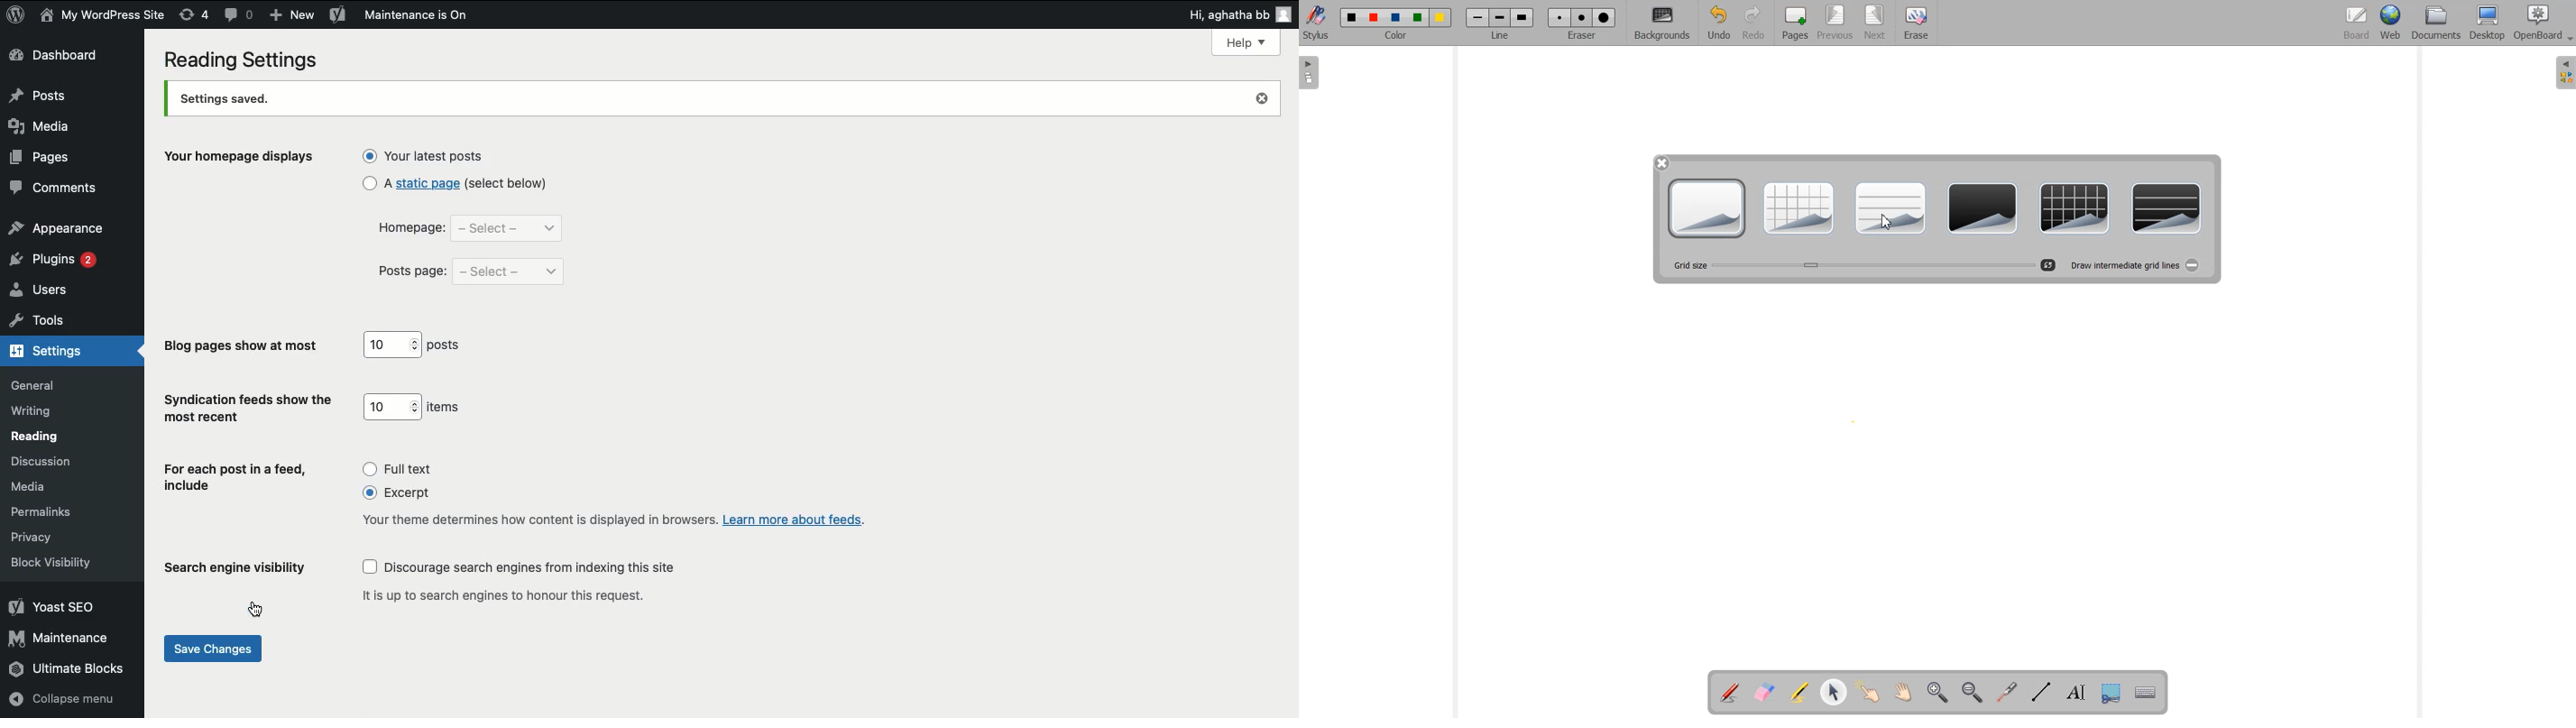 The height and width of the screenshot is (728, 2576). What do you see at coordinates (31, 537) in the screenshot?
I see `privacy ` at bounding box center [31, 537].